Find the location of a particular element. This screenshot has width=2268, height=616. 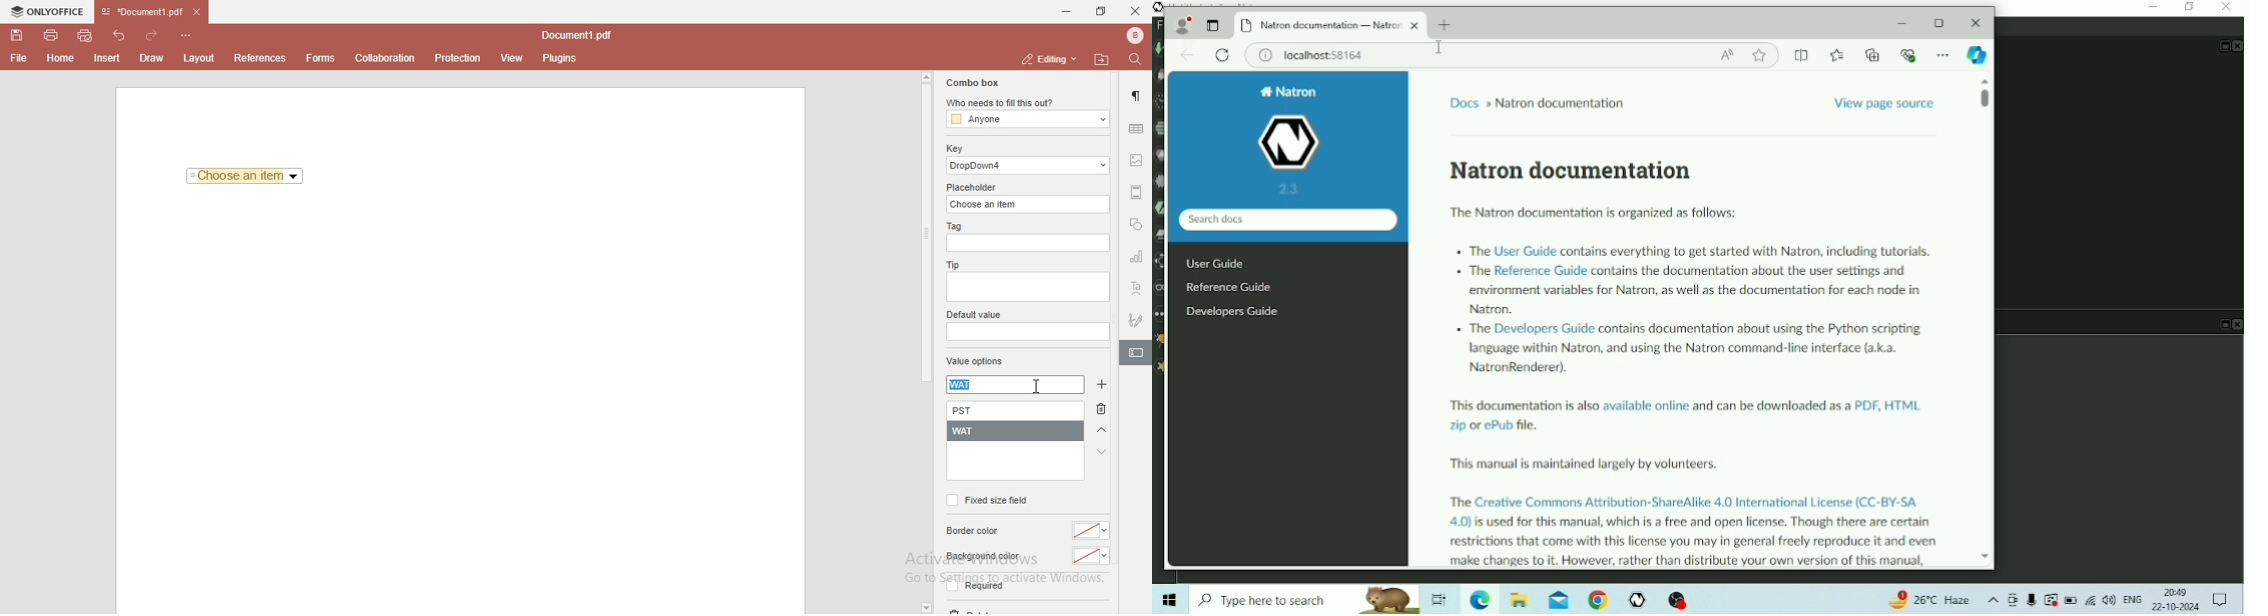

dropdown is located at coordinates (925, 607).